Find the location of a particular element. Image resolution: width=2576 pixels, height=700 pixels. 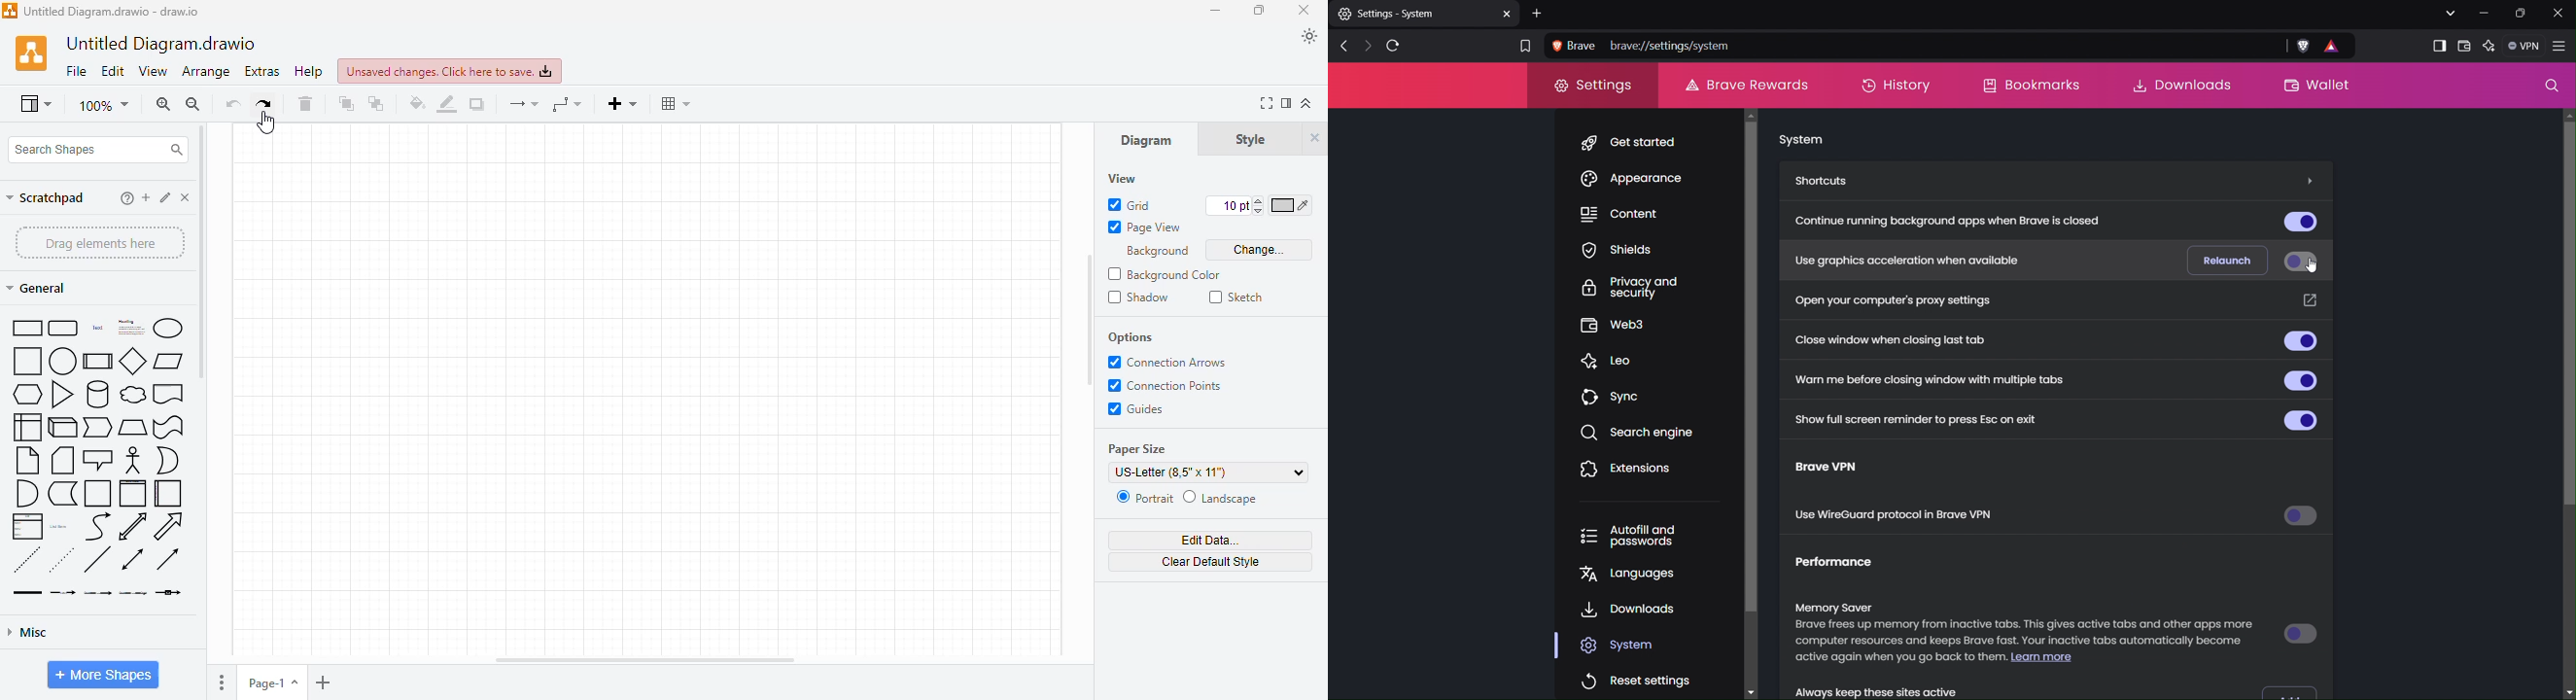

tape is located at coordinates (168, 428).